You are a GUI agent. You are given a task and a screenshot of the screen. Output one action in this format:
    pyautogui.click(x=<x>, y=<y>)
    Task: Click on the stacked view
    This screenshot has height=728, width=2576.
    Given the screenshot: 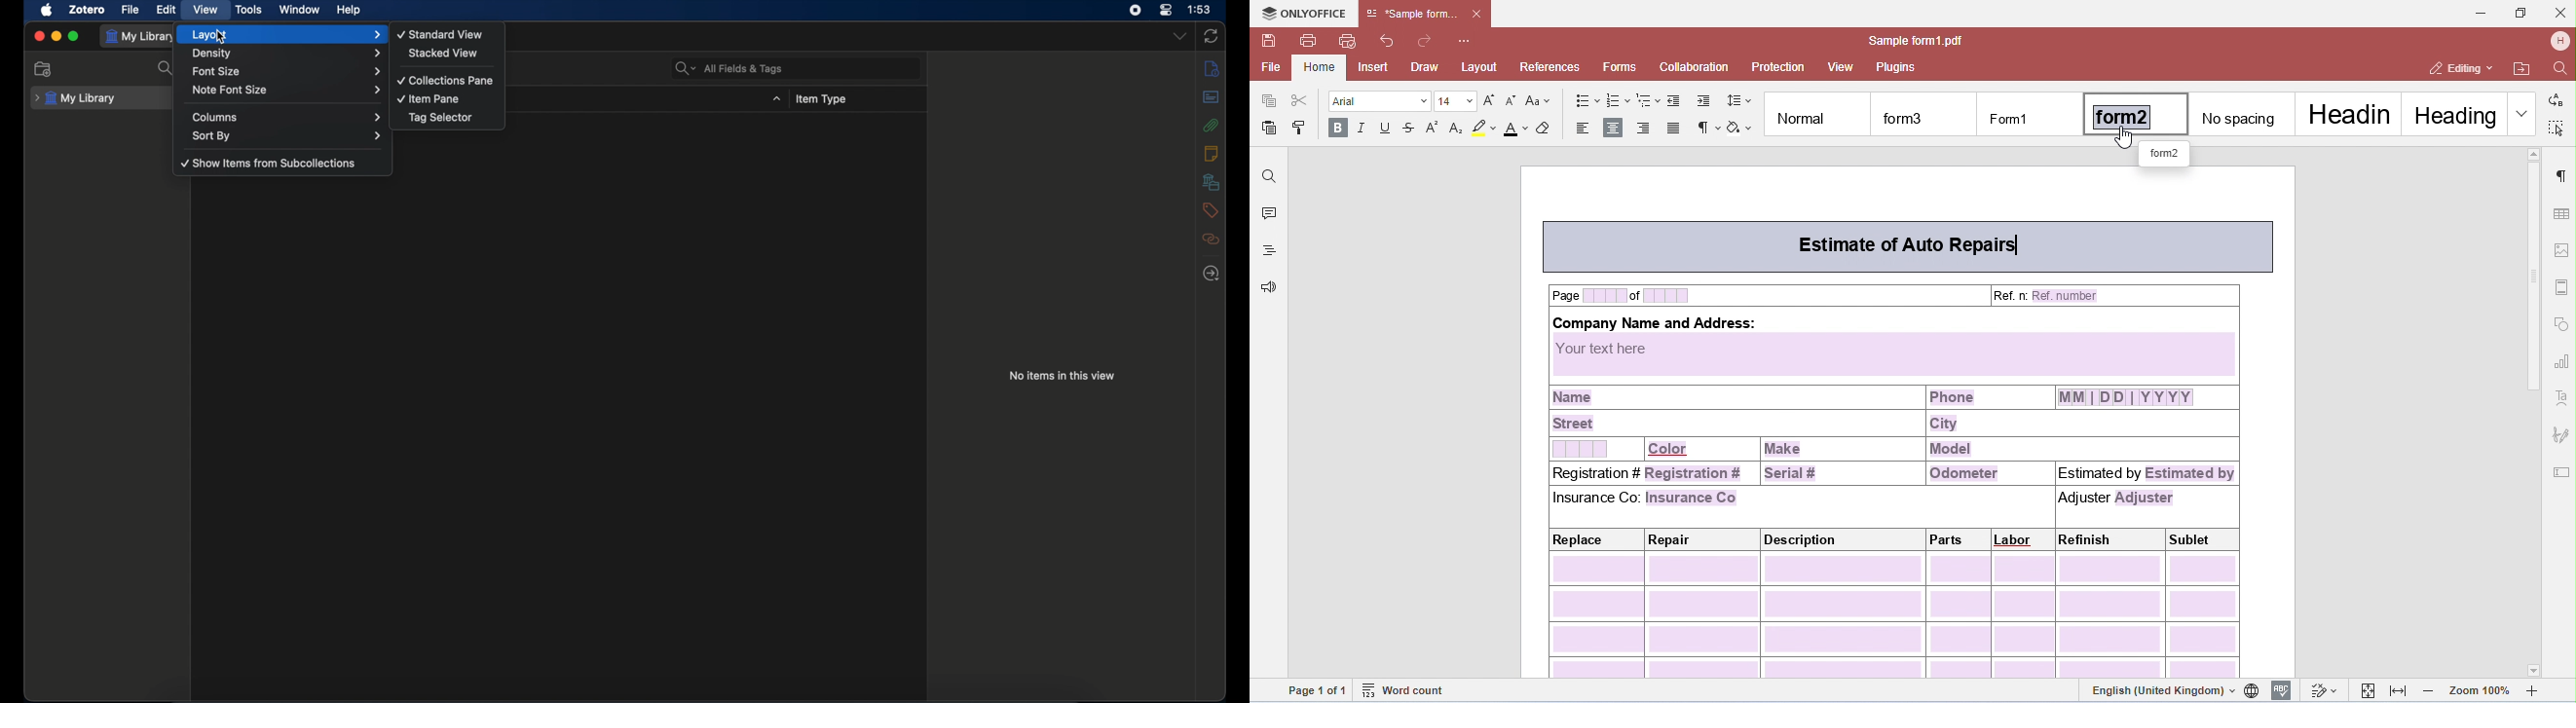 What is the action you would take?
    pyautogui.click(x=443, y=53)
    